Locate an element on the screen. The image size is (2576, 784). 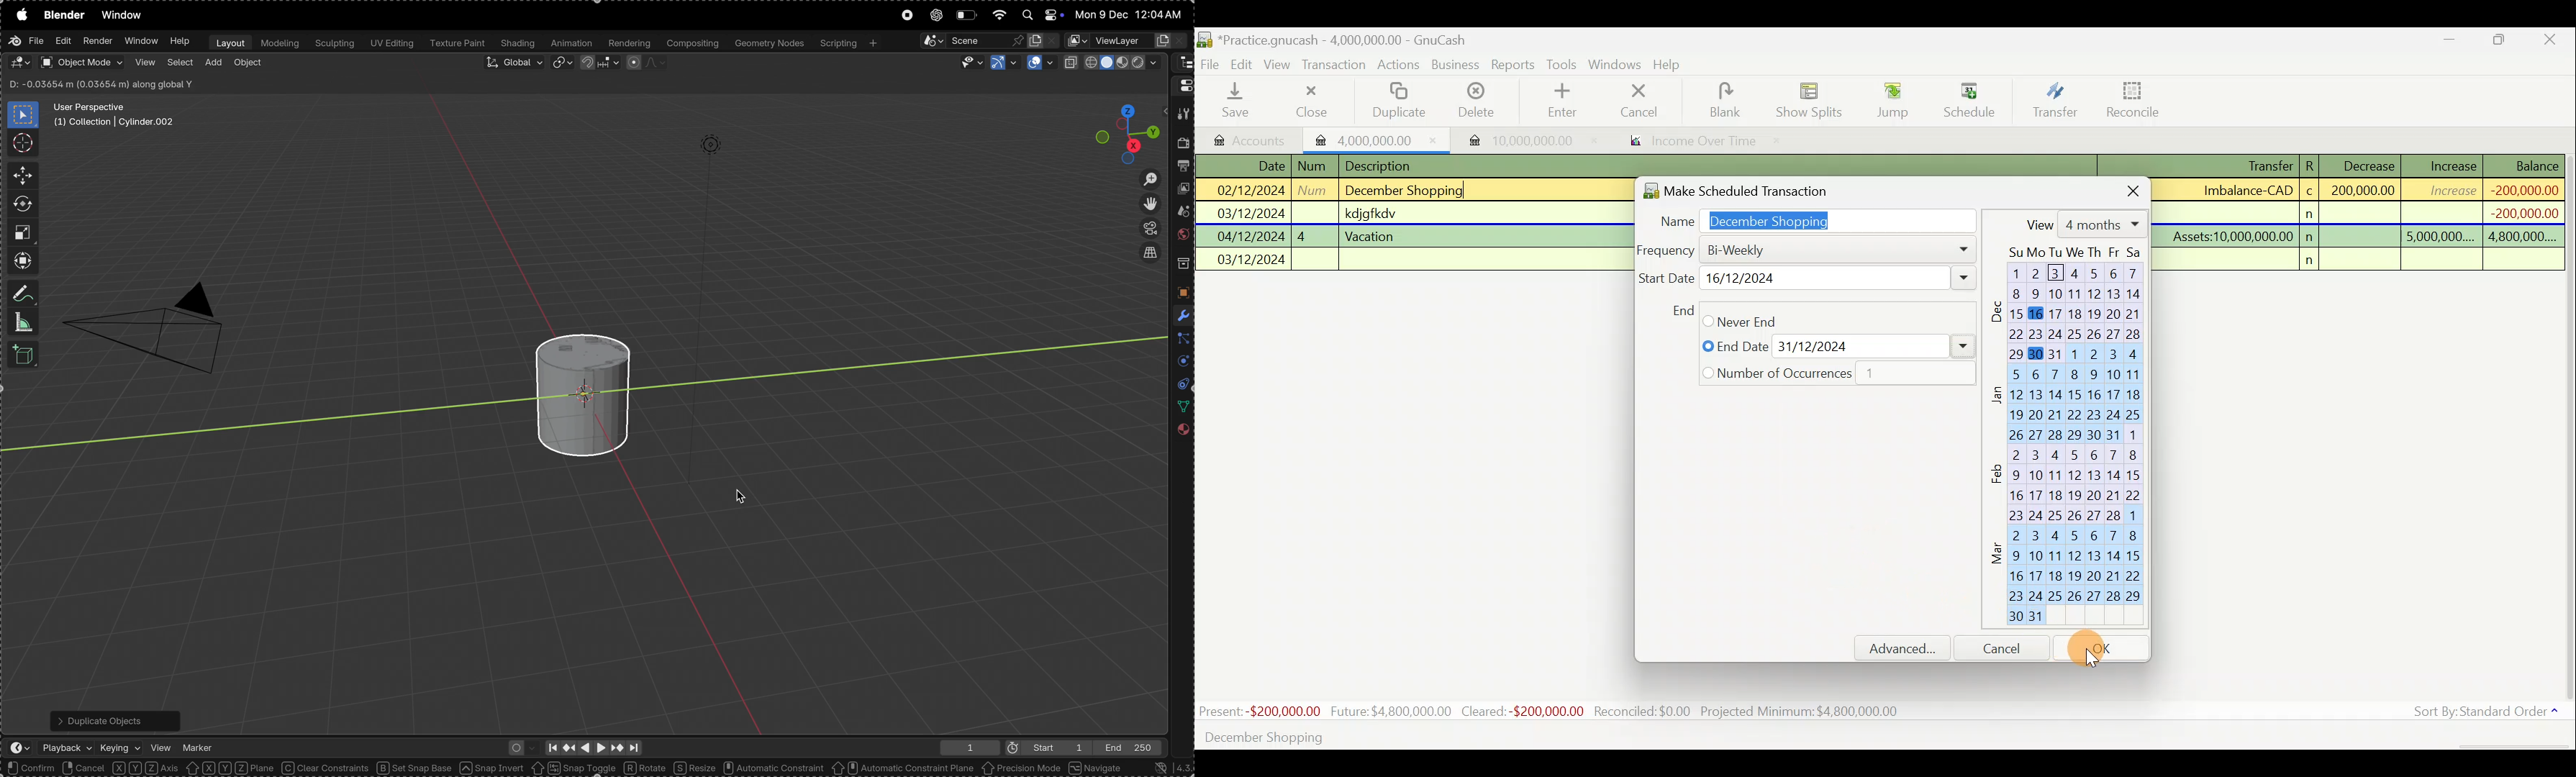
toggle camera view is located at coordinates (1147, 229).